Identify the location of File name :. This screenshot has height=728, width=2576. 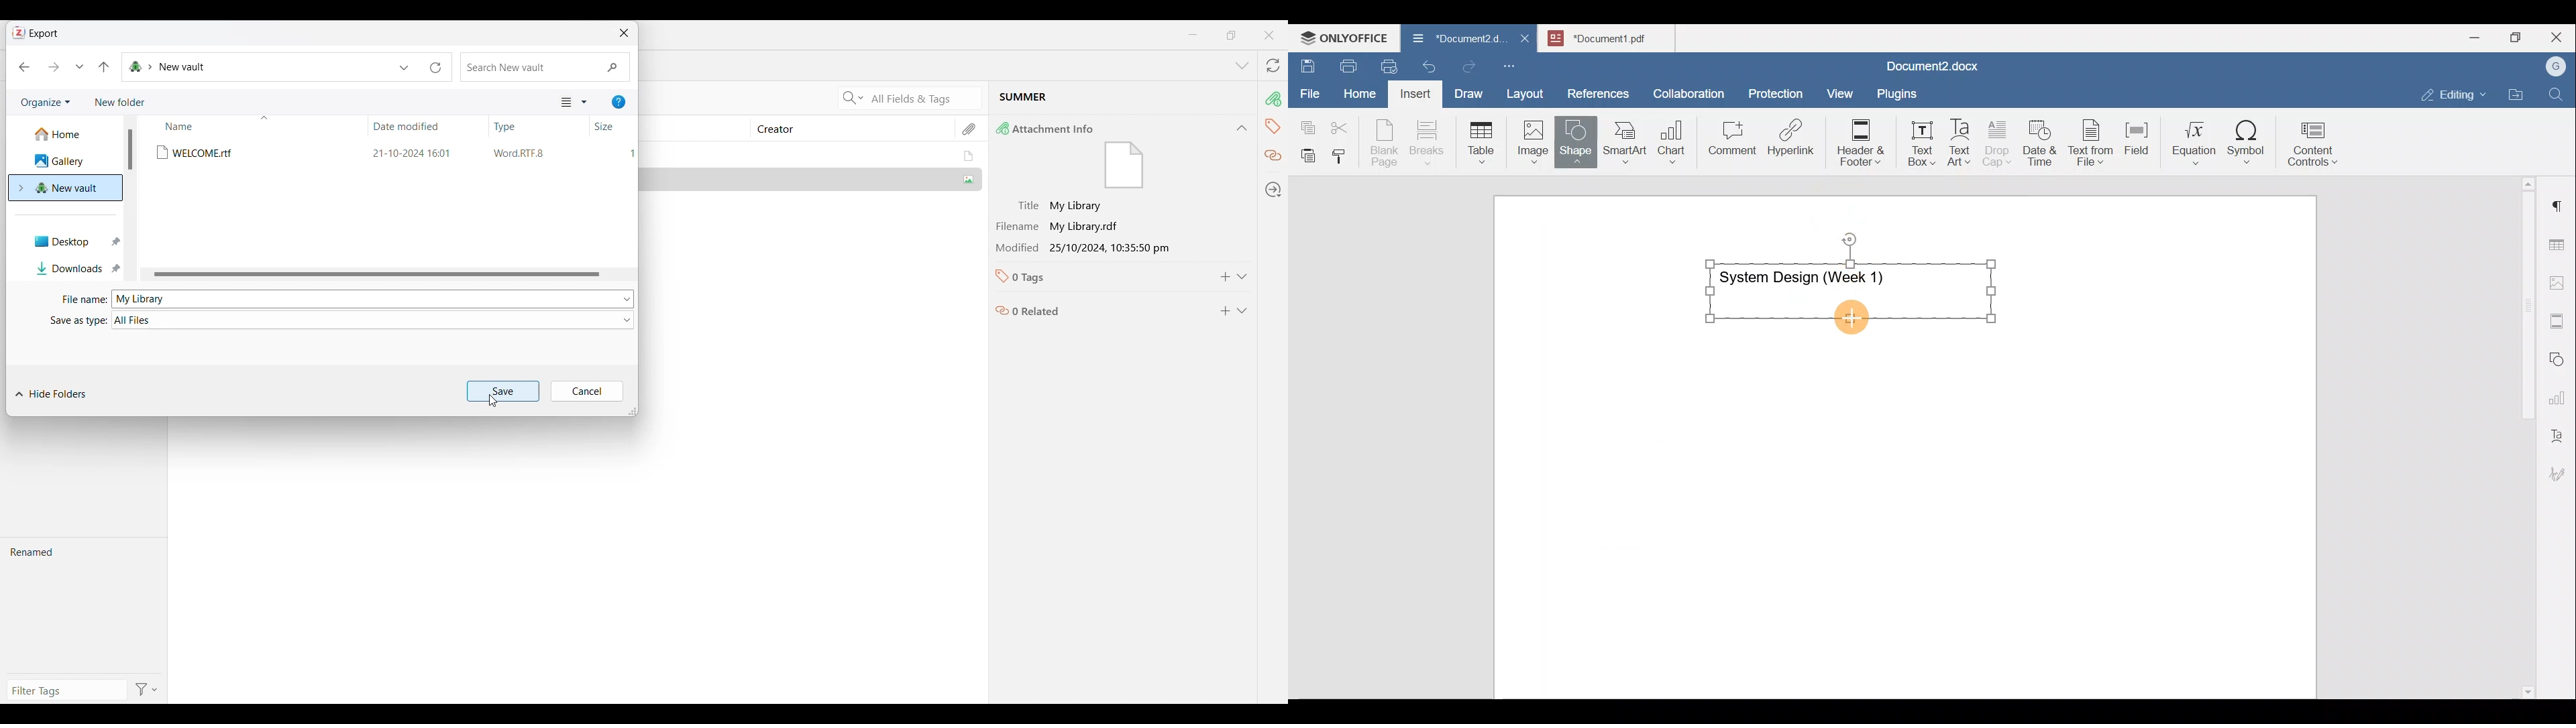
(78, 298).